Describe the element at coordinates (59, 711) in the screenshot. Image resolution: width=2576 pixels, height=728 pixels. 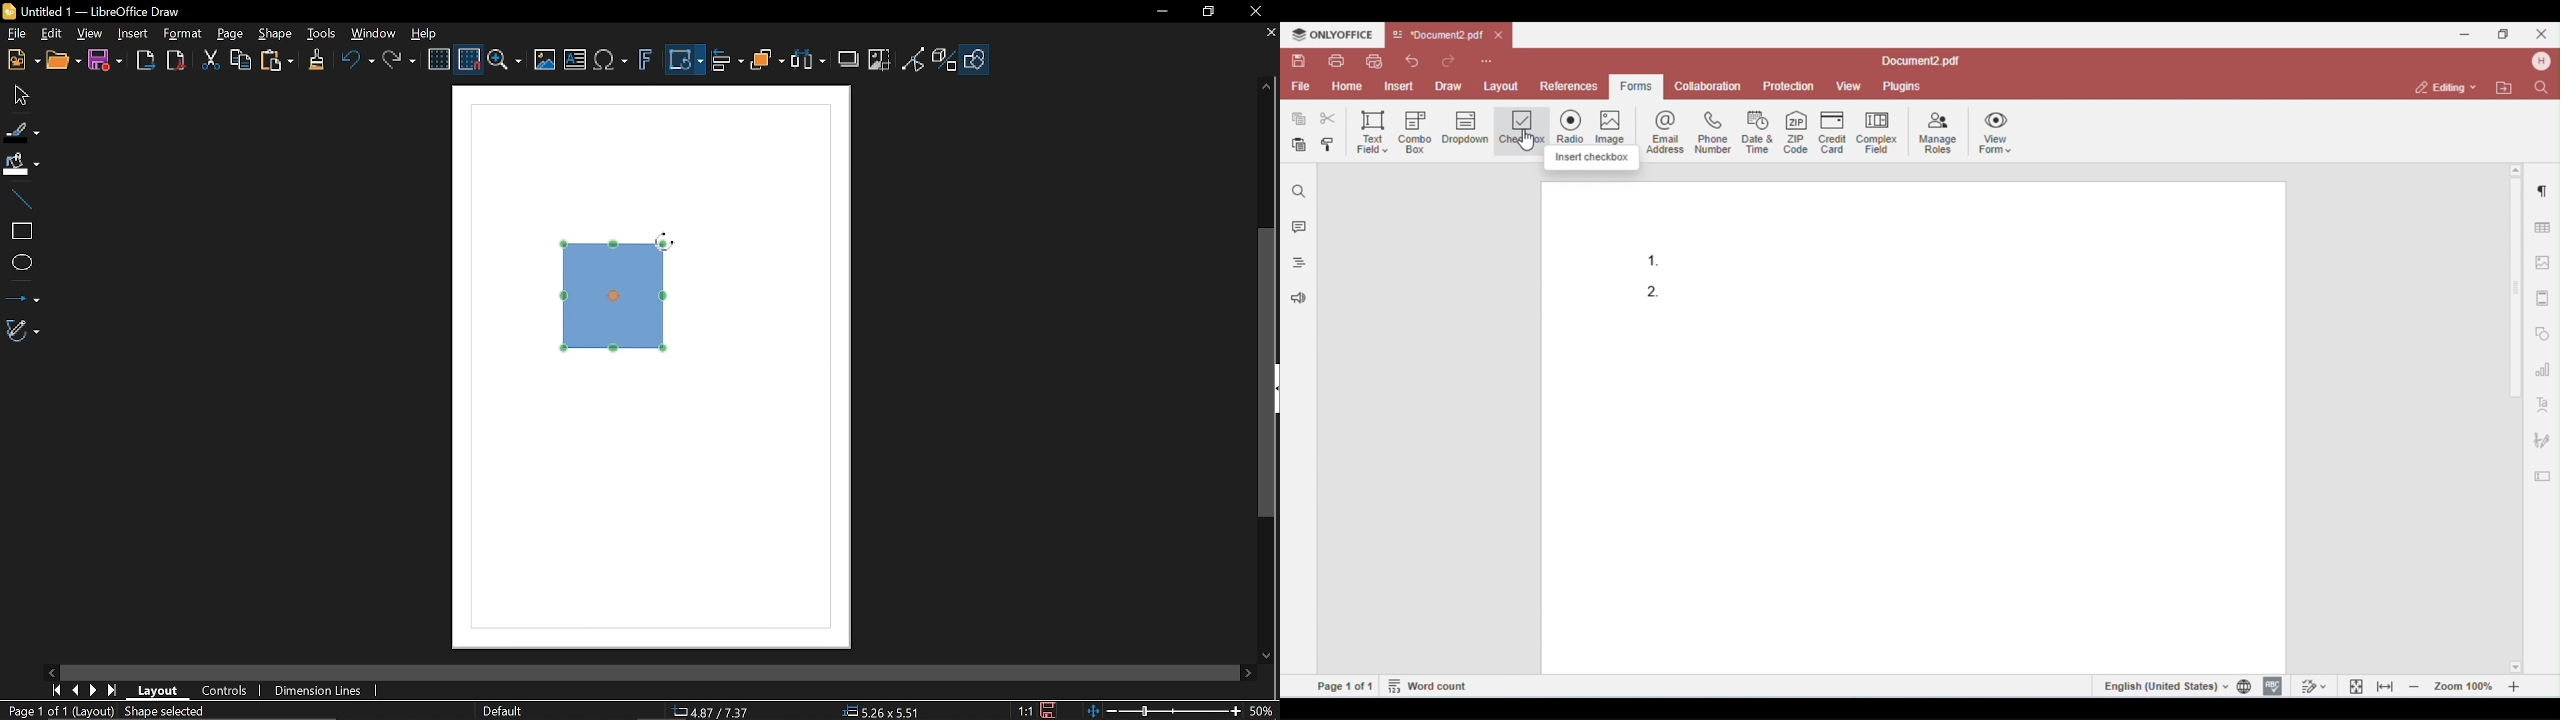
I see `Page 1 of 1 (Layout)` at that location.